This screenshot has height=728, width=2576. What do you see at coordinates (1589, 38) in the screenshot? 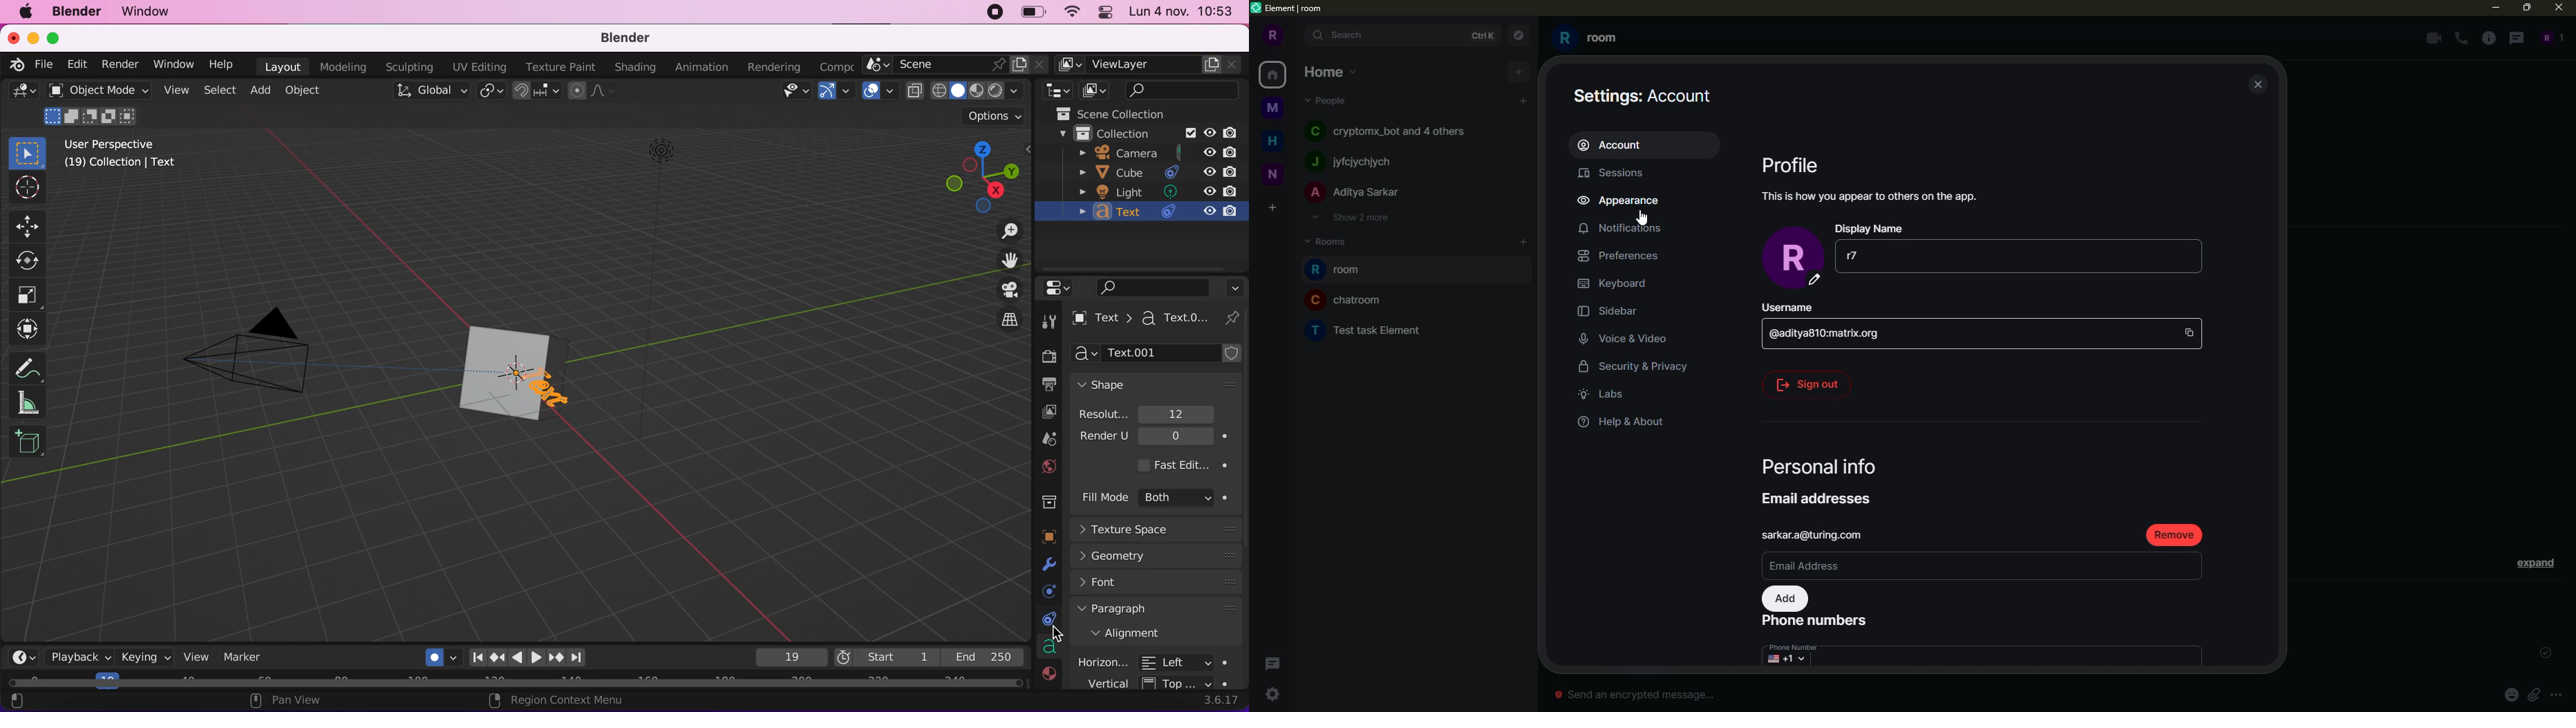
I see `room` at bounding box center [1589, 38].